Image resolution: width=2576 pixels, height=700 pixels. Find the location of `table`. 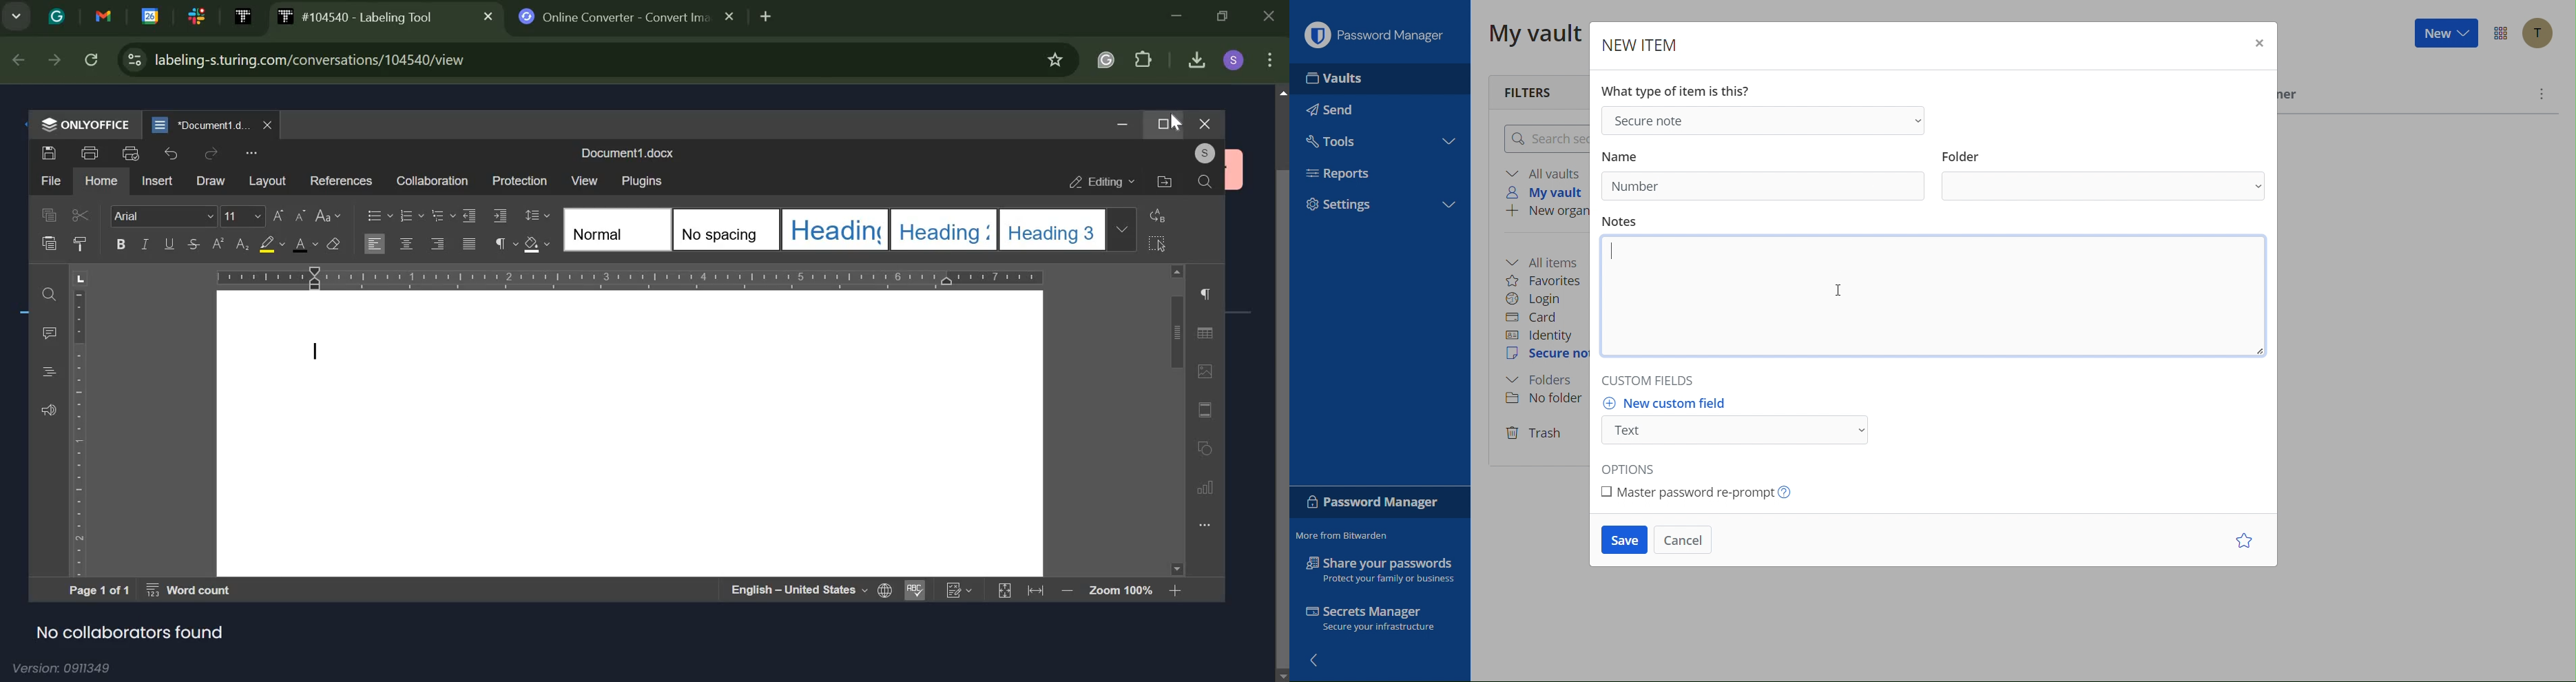

table is located at coordinates (1206, 332).